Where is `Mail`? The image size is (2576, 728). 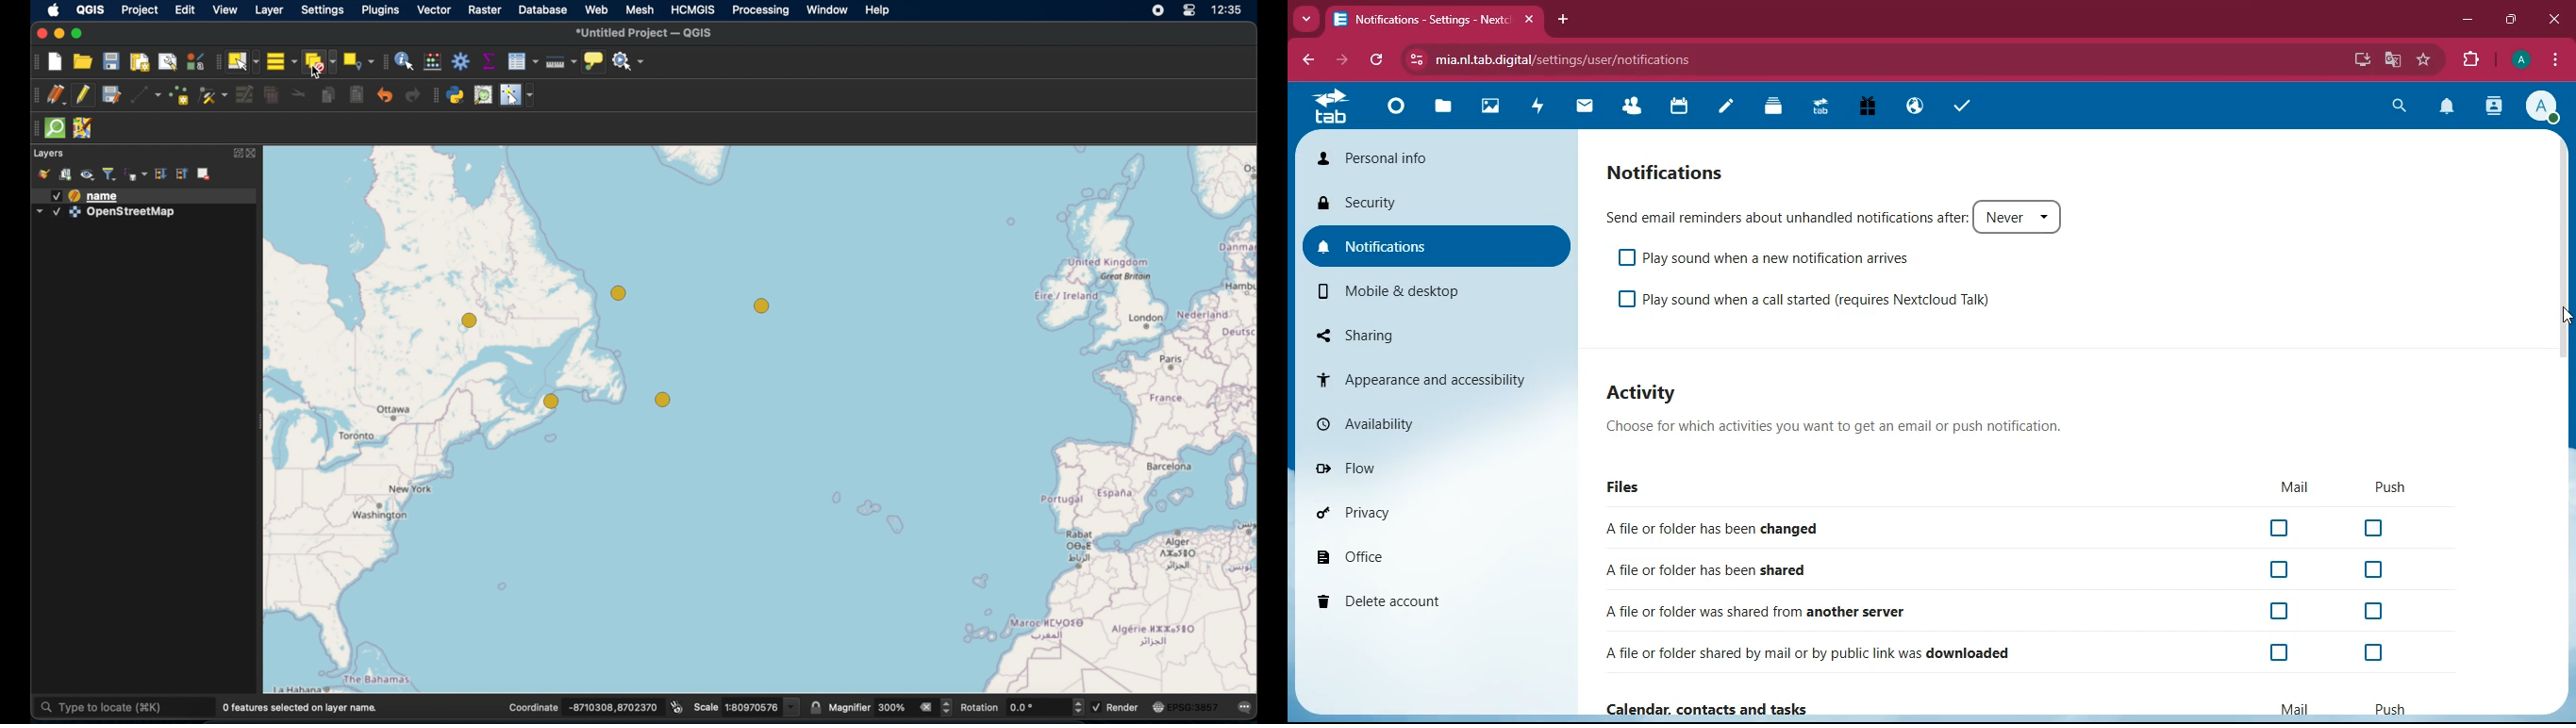
Mail is located at coordinates (2298, 711).